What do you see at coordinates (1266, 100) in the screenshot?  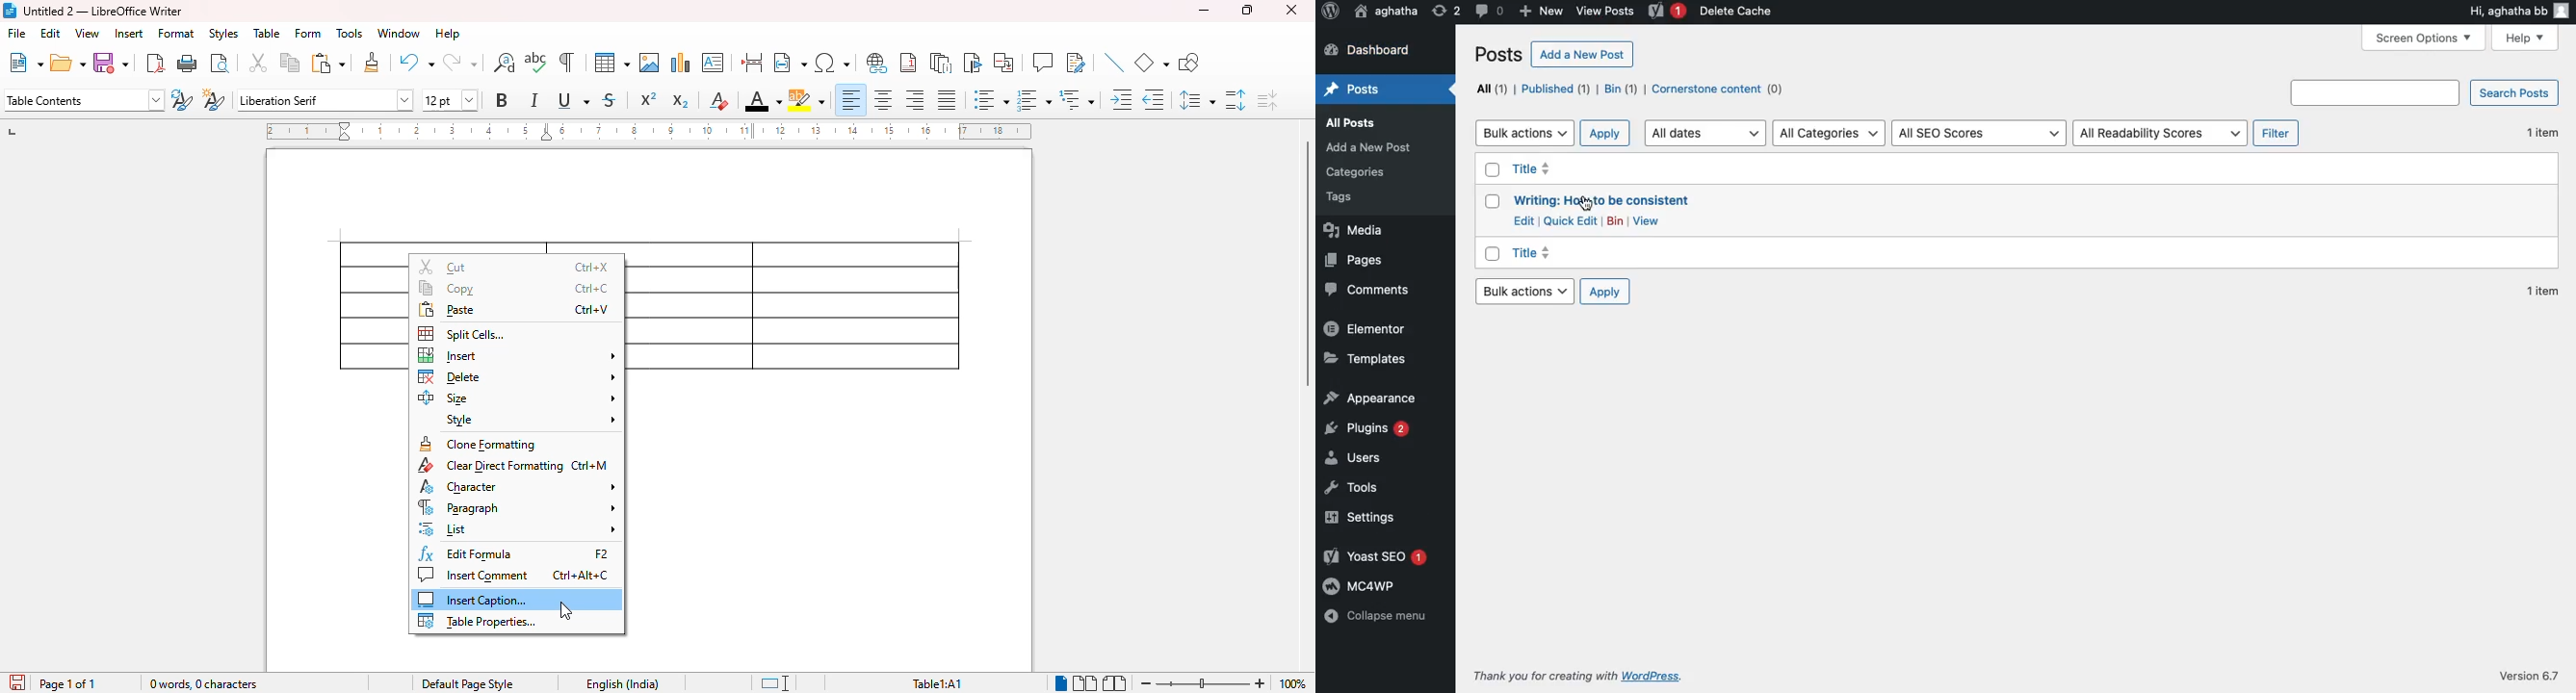 I see `decrease paragraph spacing` at bounding box center [1266, 100].